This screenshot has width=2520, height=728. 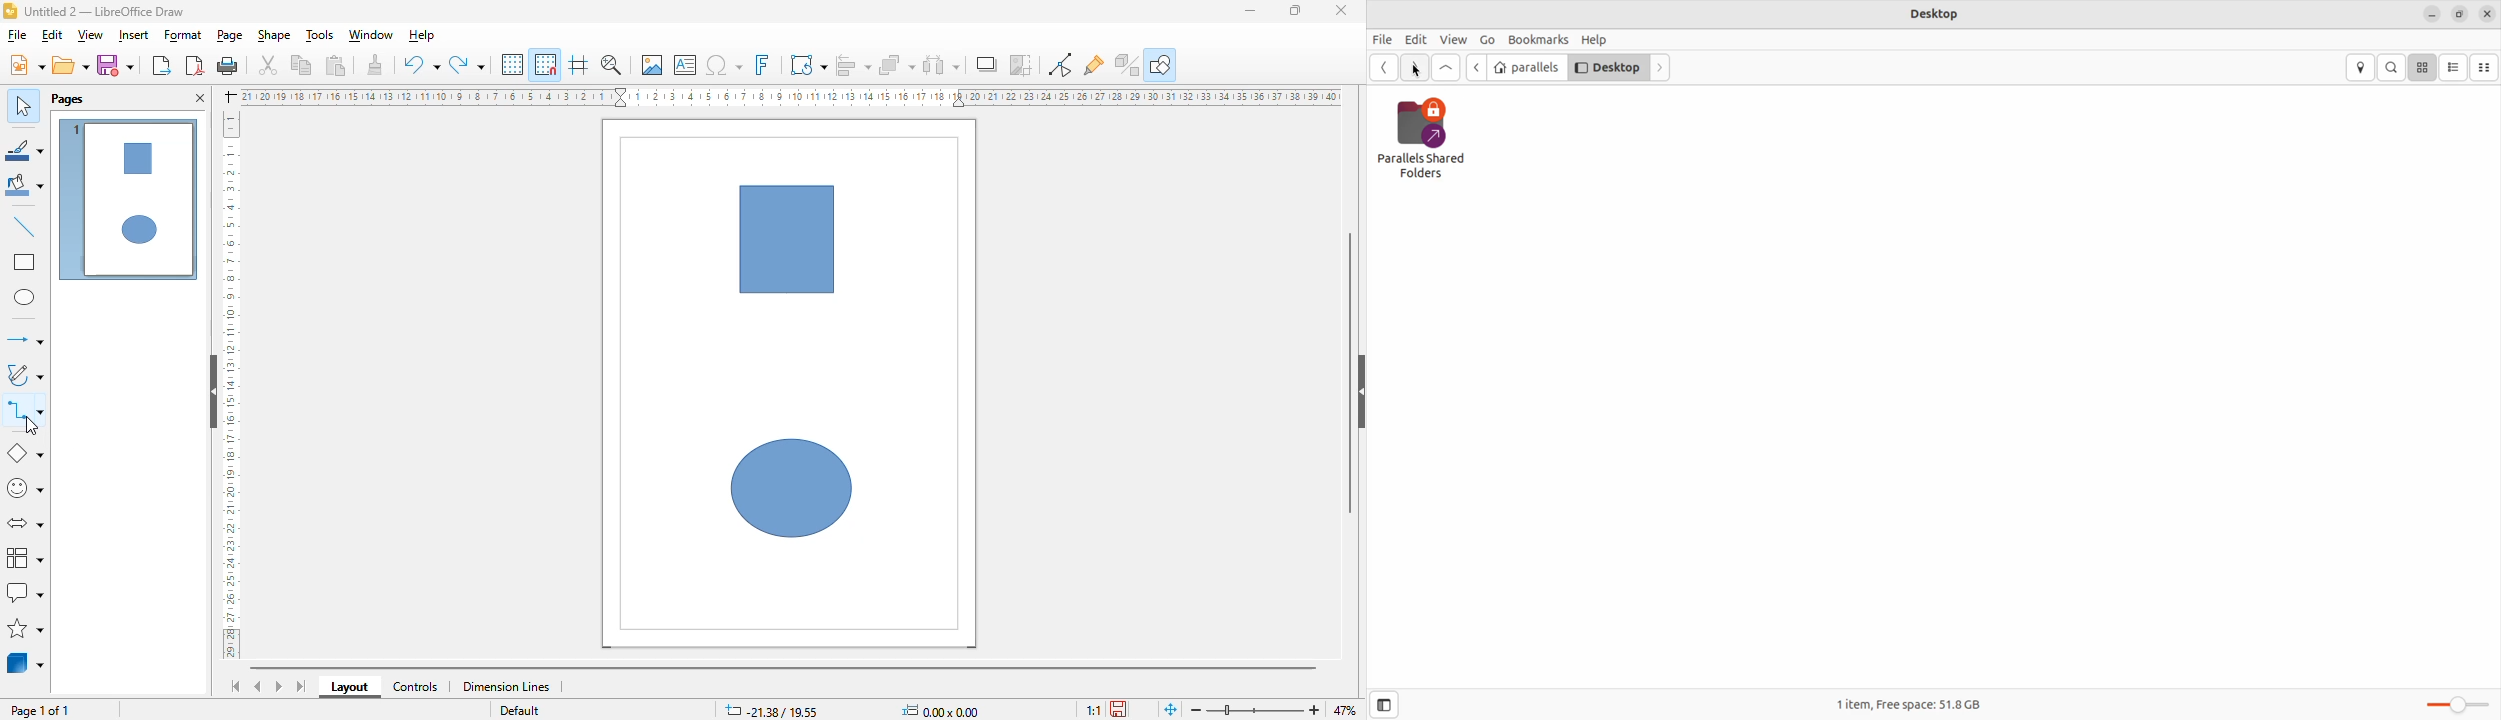 What do you see at coordinates (421, 35) in the screenshot?
I see `help` at bounding box center [421, 35].